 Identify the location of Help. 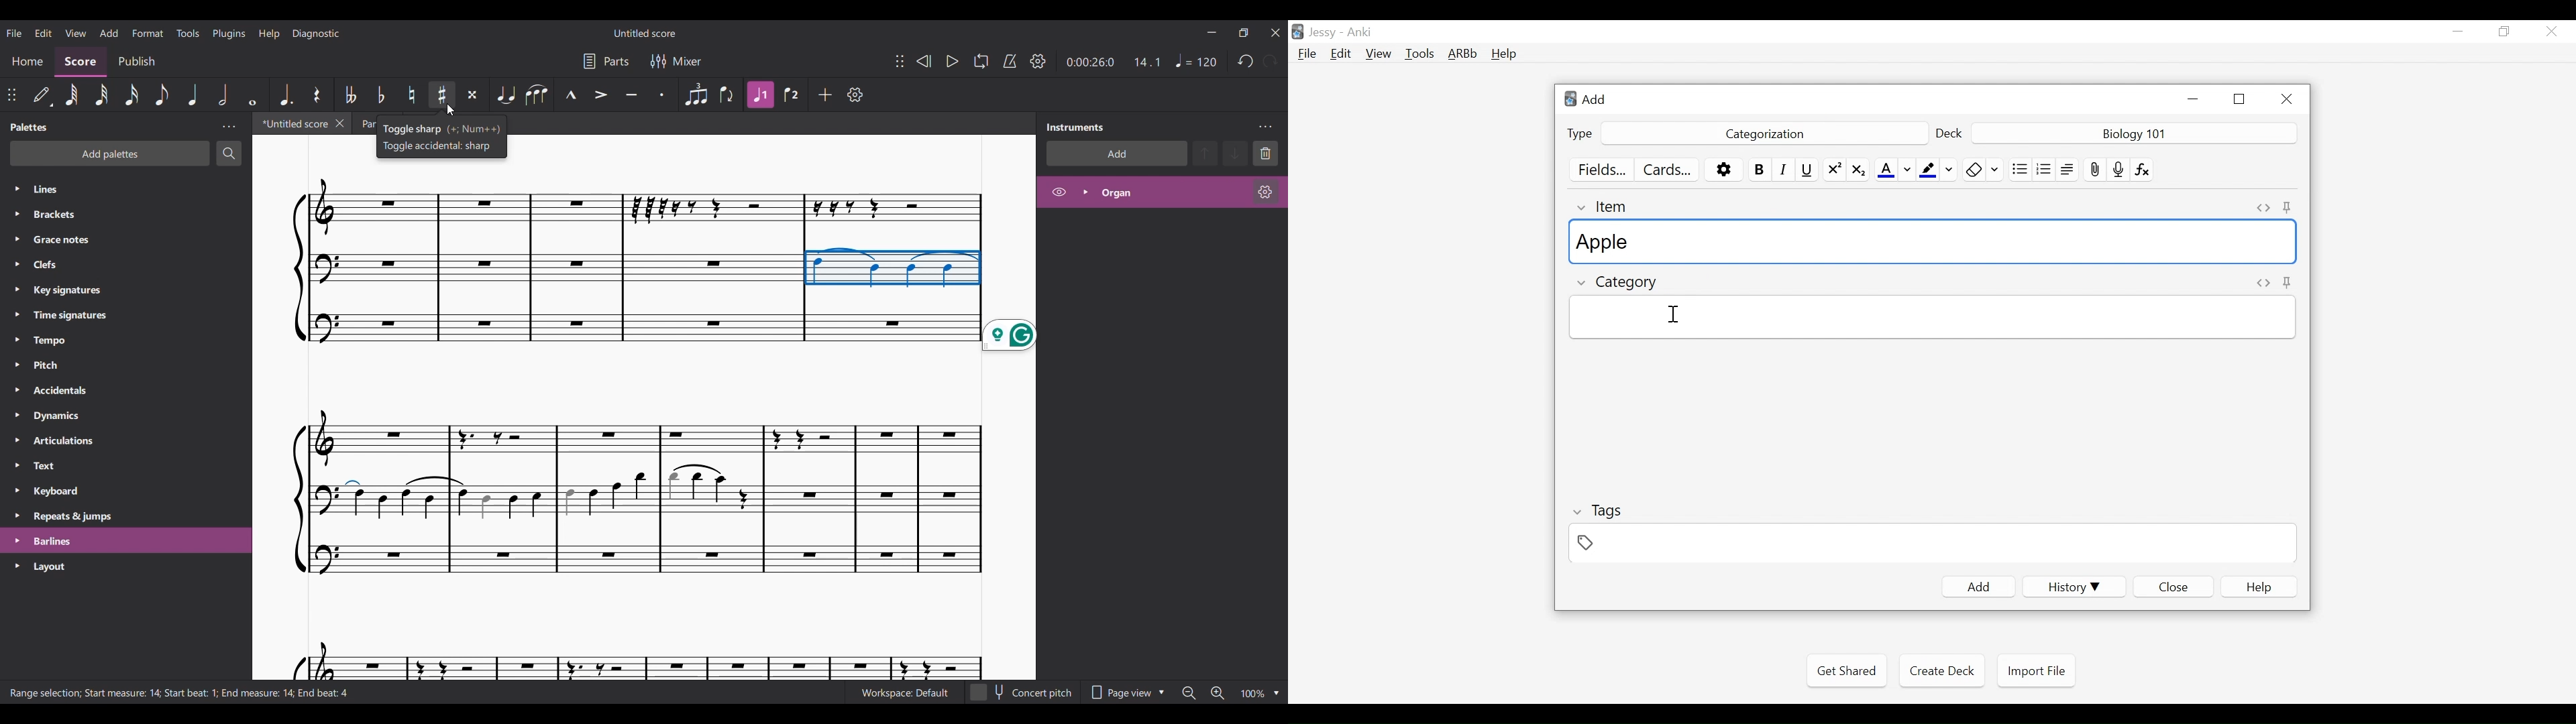
(1503, 55).